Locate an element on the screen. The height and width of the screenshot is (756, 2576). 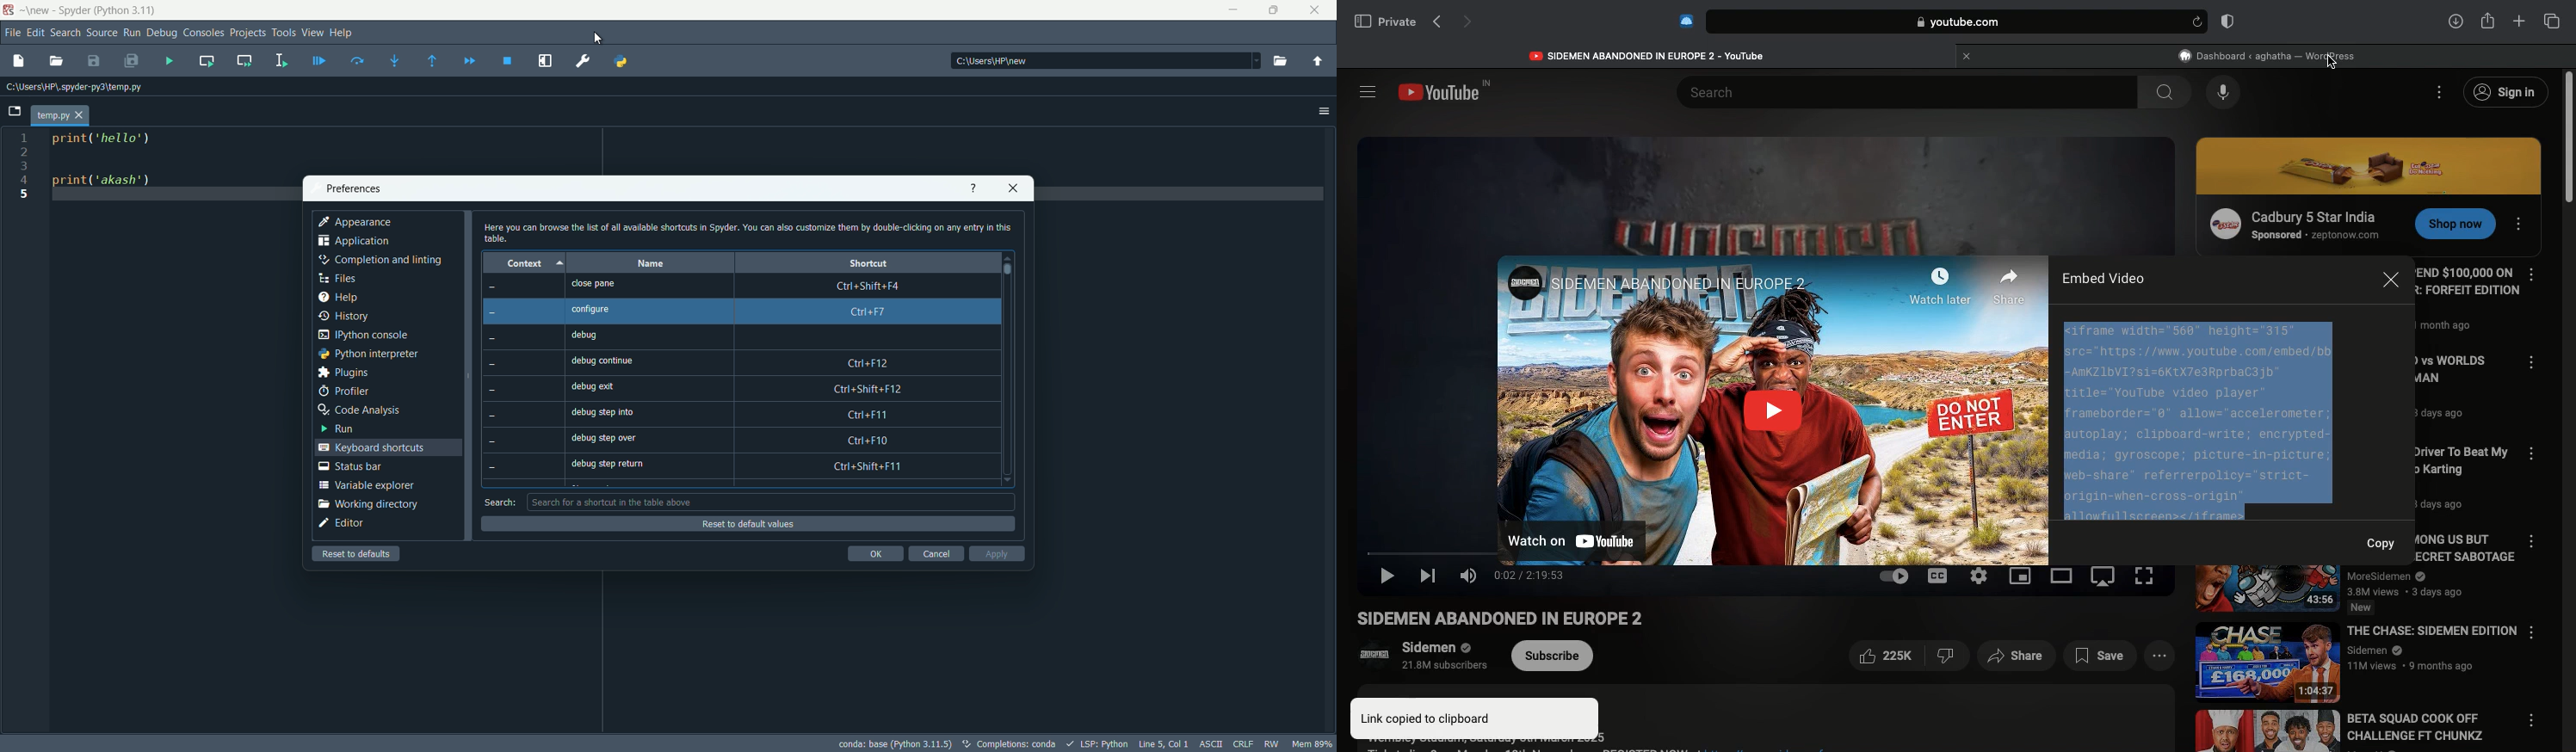
Close is located at coordinates (2391, 283).